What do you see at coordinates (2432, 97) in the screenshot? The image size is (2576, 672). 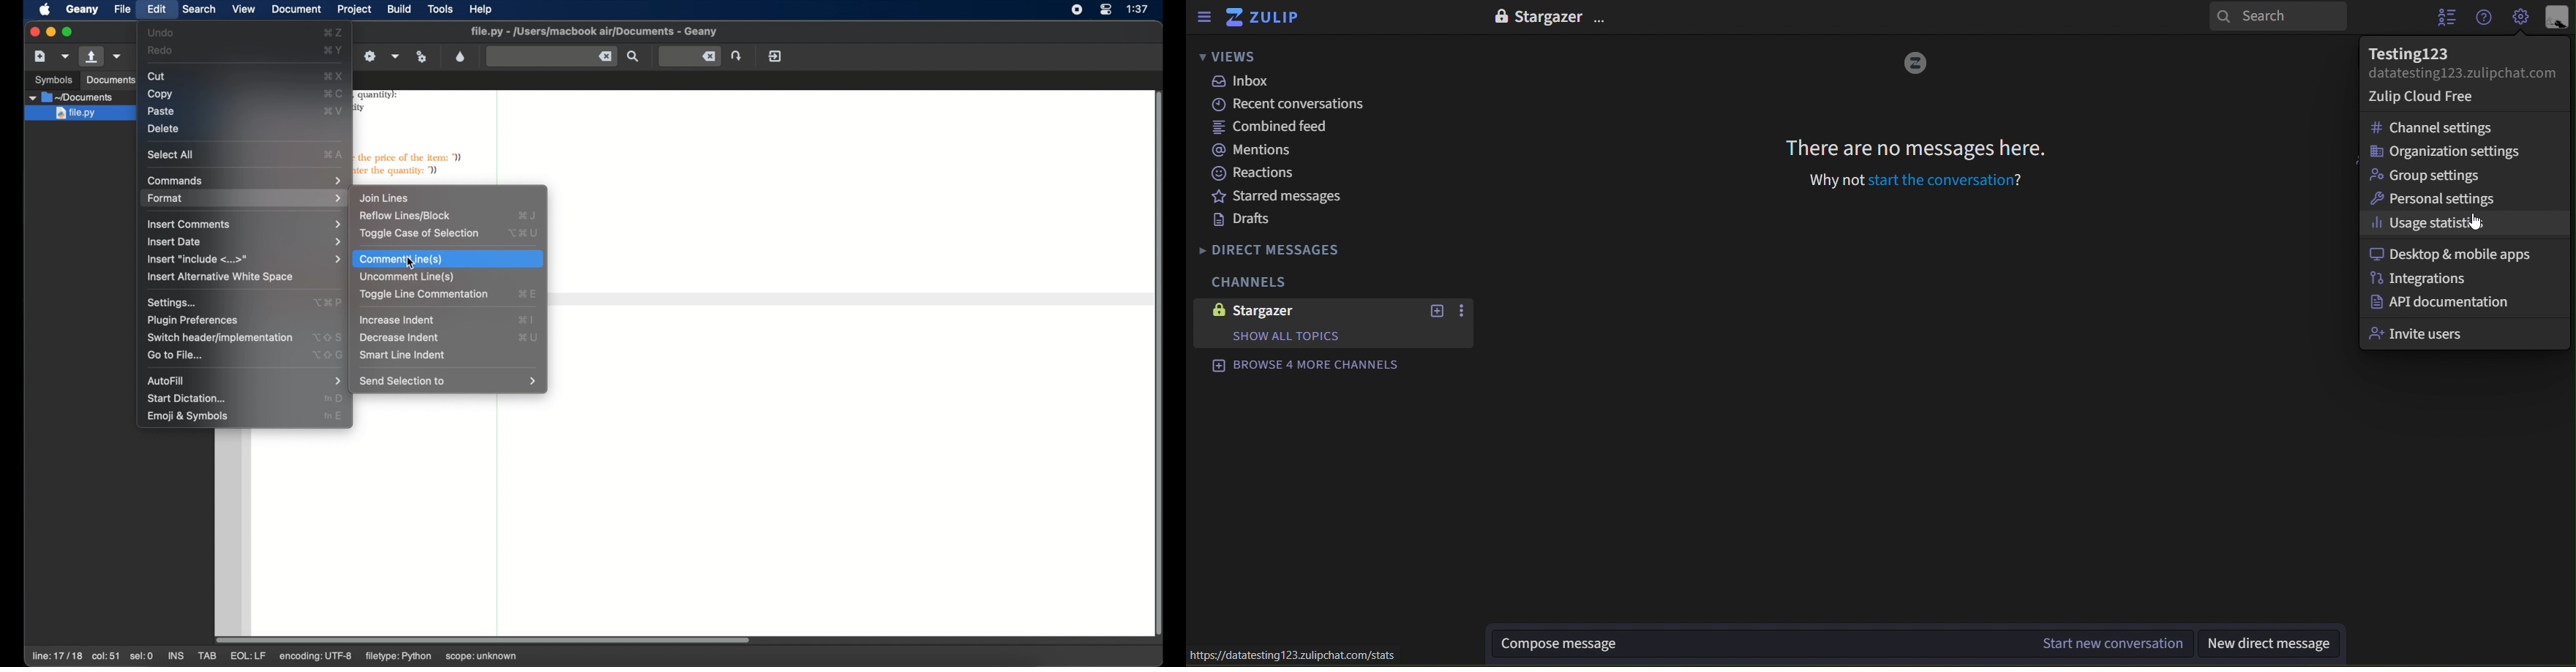 I see `zulip cloud free` at bounding box center [2432, 97].